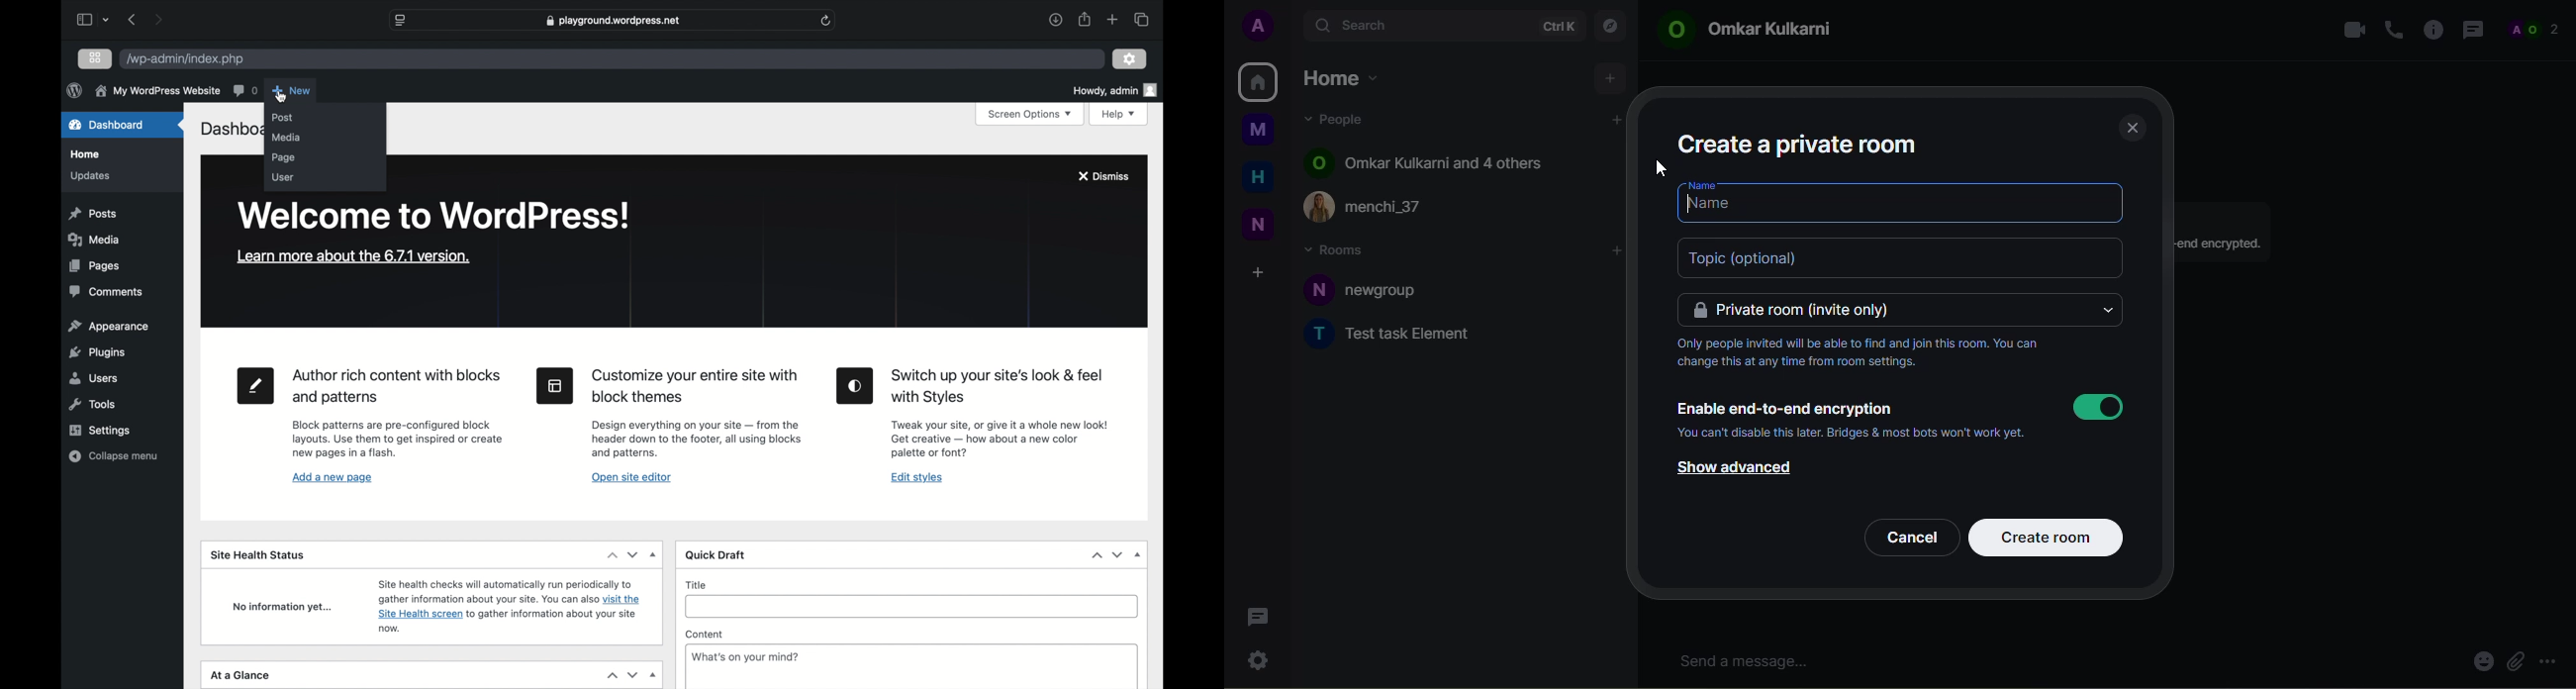  What do you see at coordinates (1260, 270) in the screenshot?
I see `create space` at bounding box center [1260, 270].